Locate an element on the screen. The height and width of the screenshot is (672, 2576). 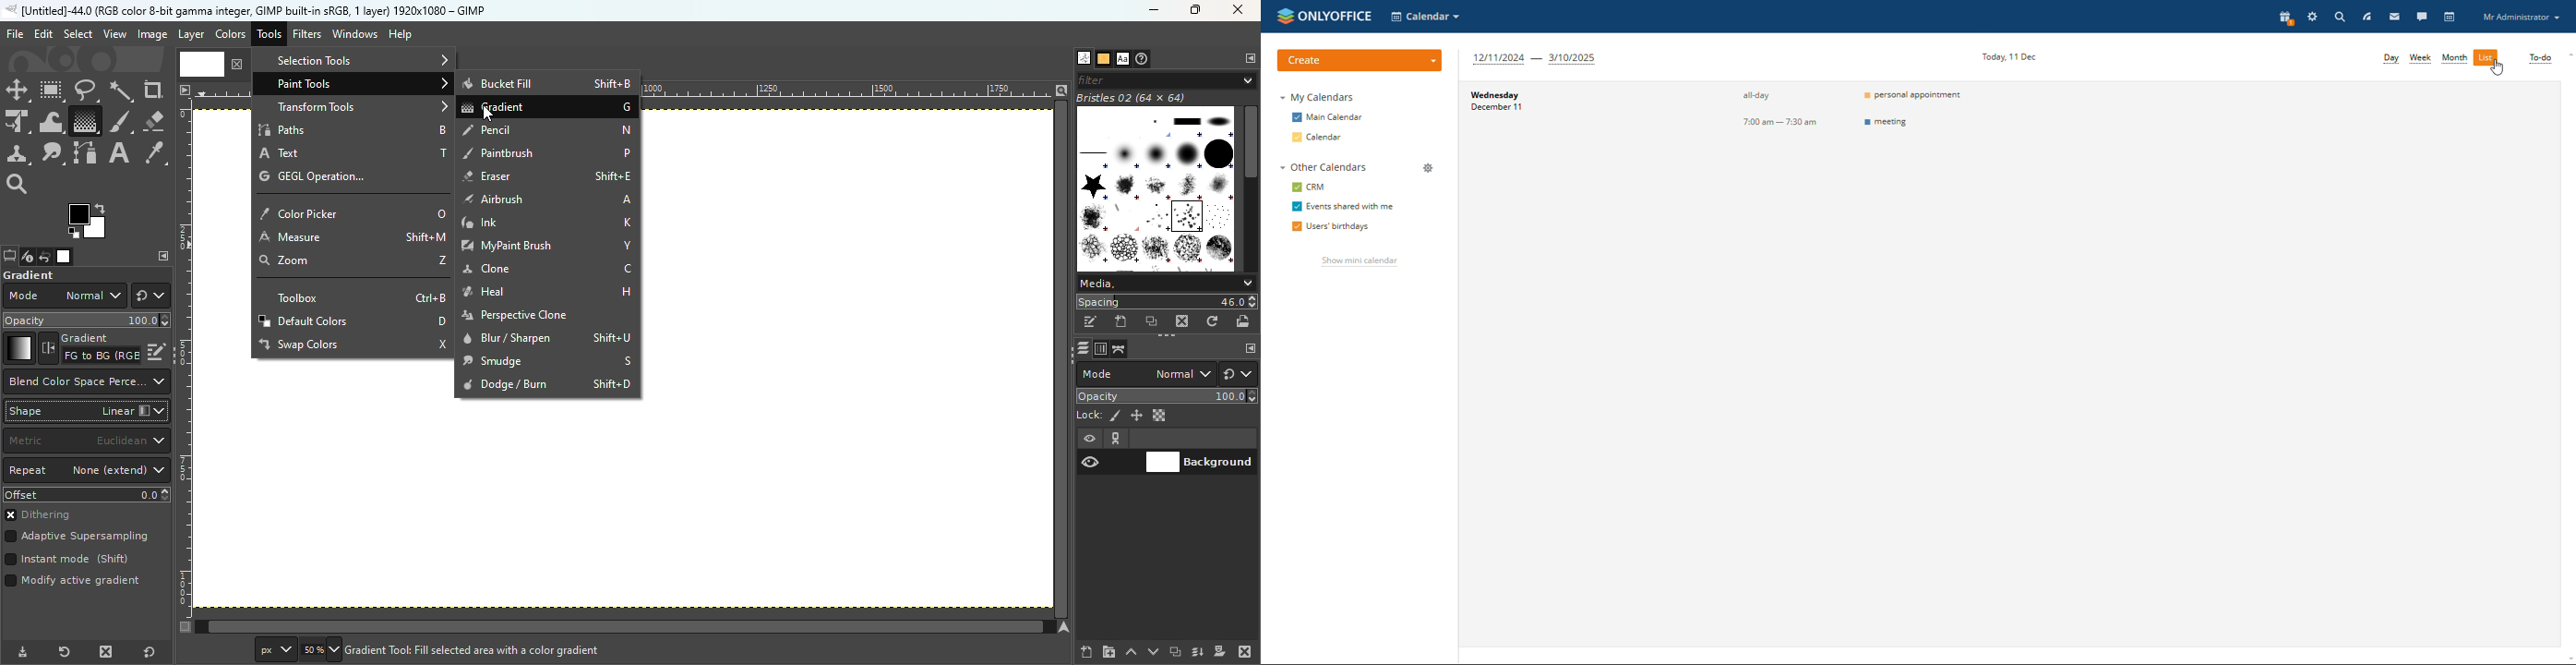
Layer is located at coordinates (190, 35).